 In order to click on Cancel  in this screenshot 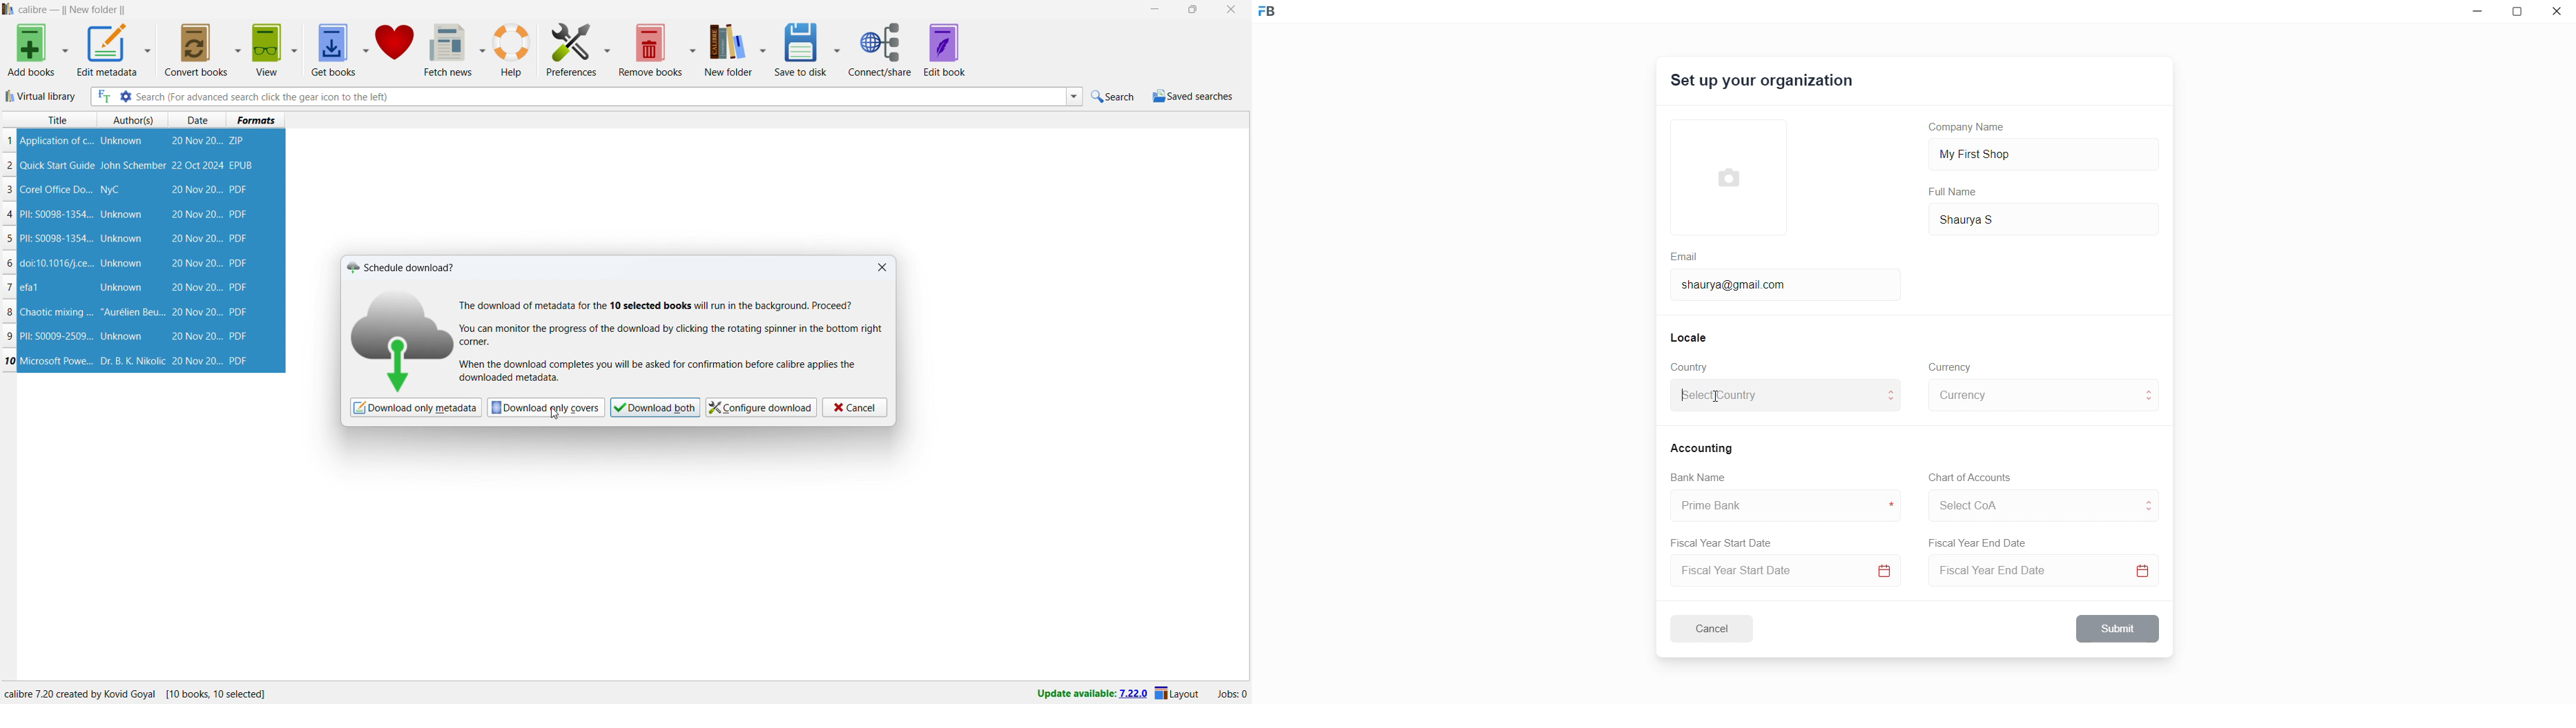, I will do `click(1721, 628)`.